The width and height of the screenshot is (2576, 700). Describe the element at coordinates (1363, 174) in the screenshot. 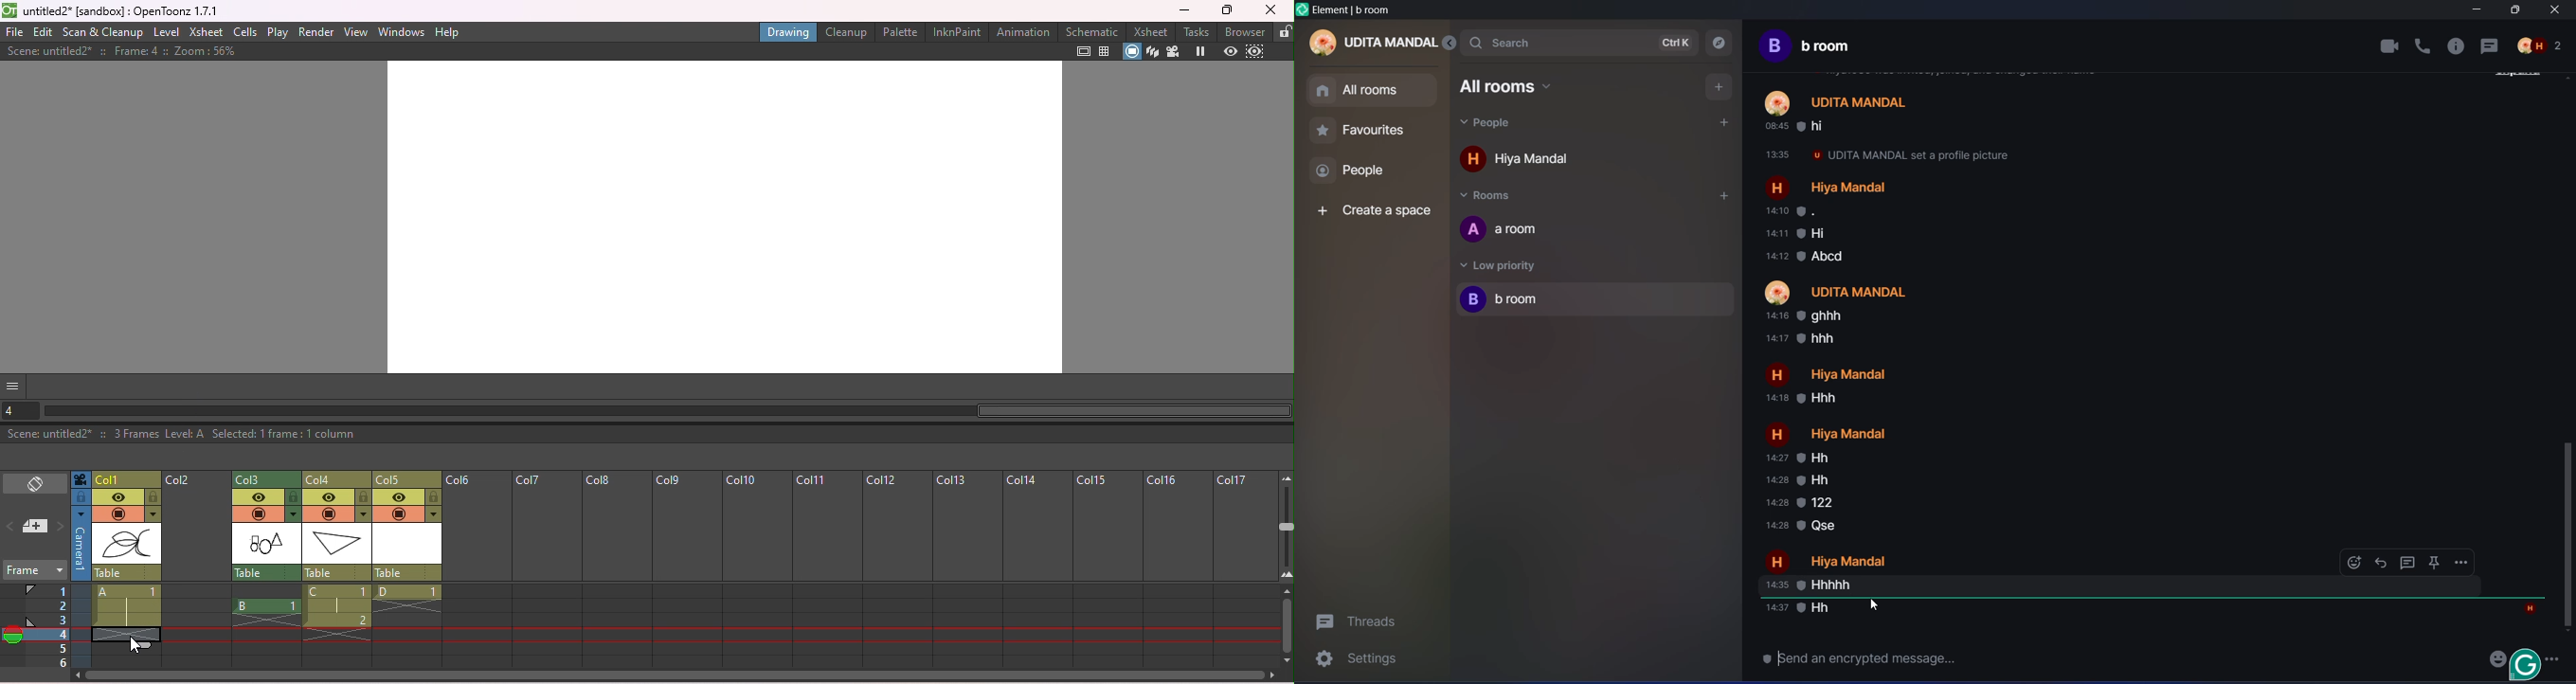

I see `people` at that location.